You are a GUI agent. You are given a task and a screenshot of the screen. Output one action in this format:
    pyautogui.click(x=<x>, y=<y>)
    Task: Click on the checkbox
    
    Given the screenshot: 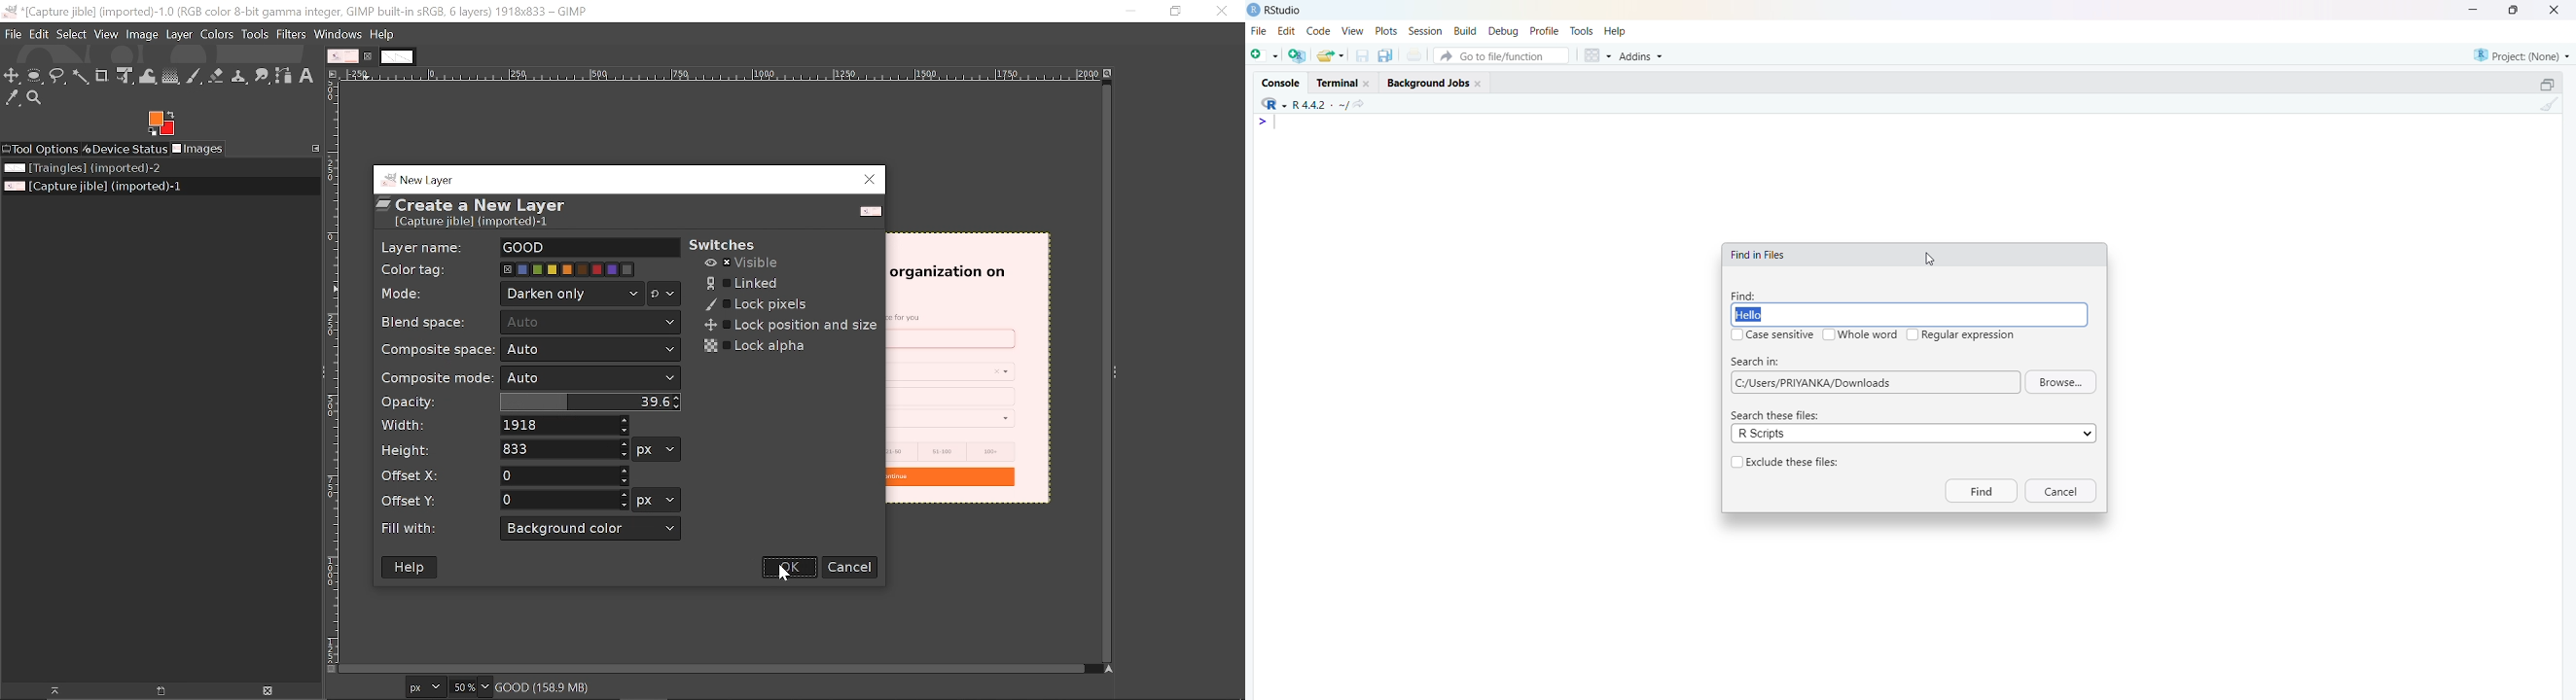 What is the action you would take?
    pyautogui.click(x=1738, y=335)
    